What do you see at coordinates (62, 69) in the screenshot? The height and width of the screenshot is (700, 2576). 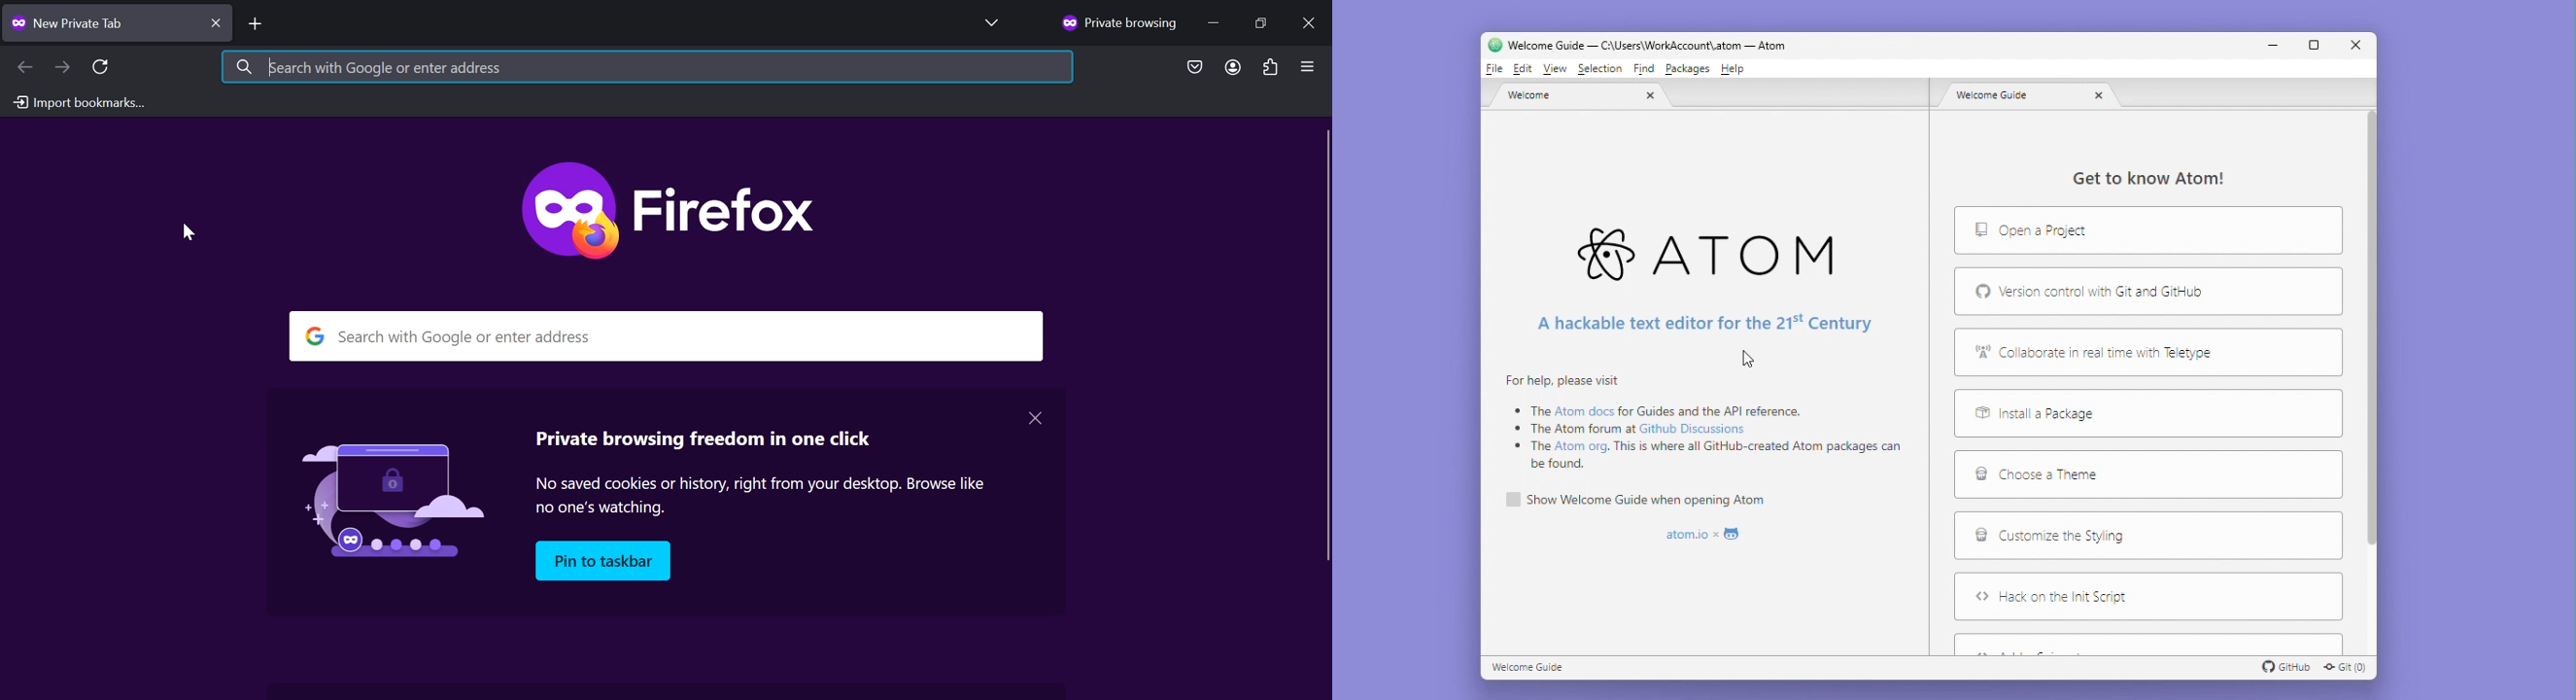 I see `Forward` at bounding box center [62, 69].